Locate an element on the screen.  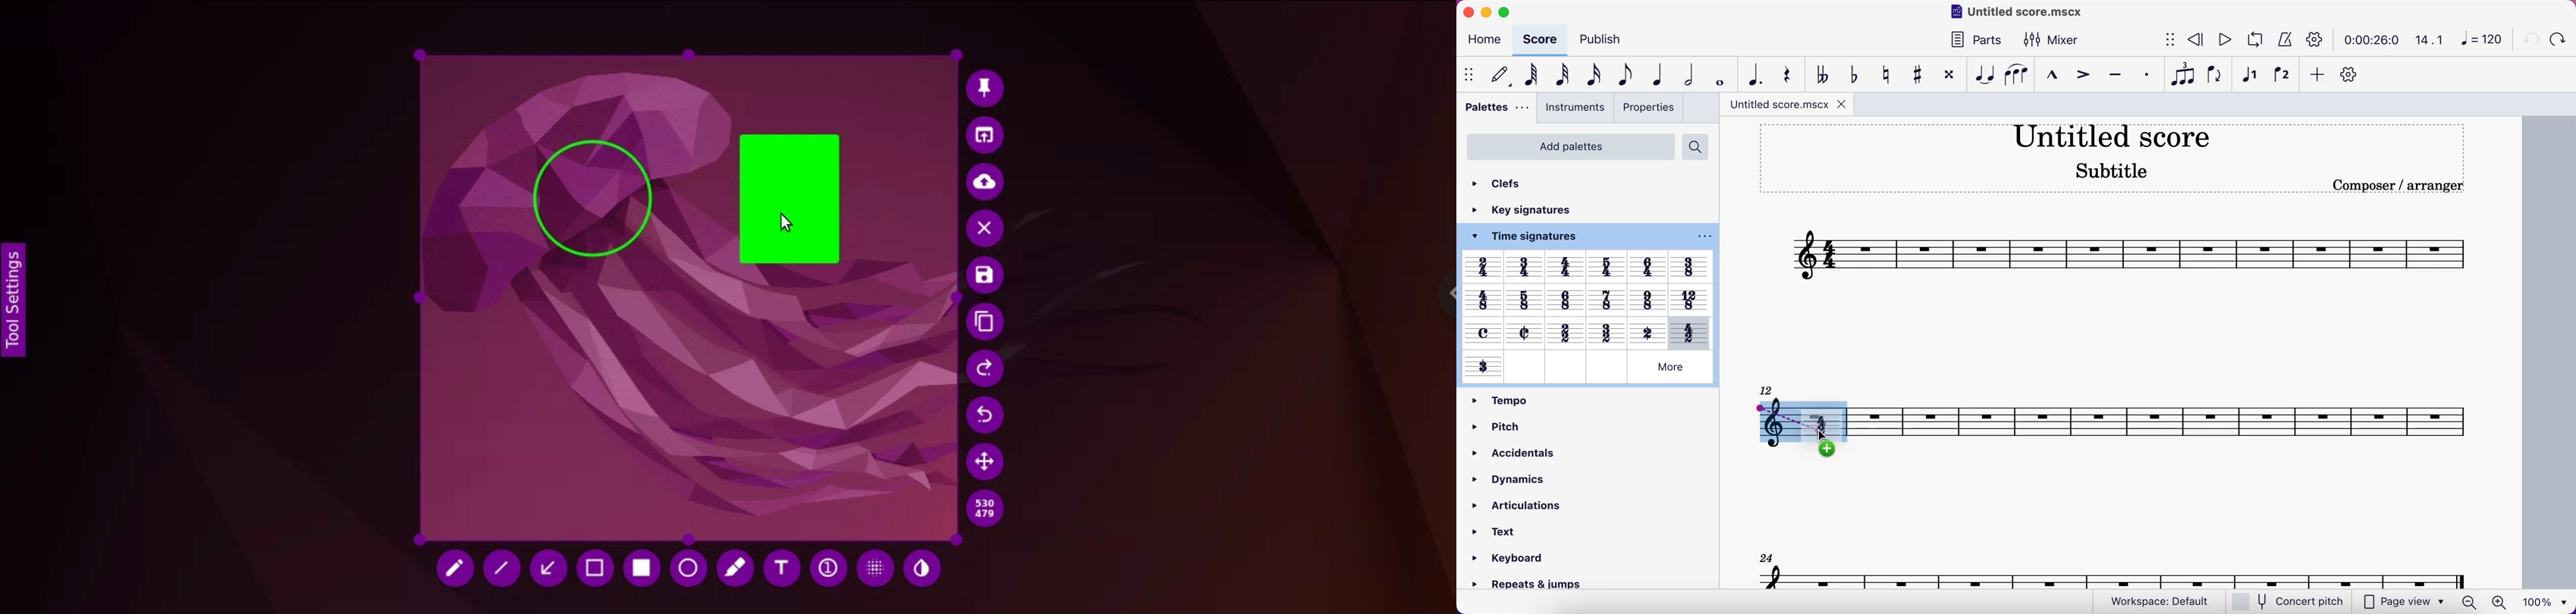
maimize is located at coordinates (1510, 13).